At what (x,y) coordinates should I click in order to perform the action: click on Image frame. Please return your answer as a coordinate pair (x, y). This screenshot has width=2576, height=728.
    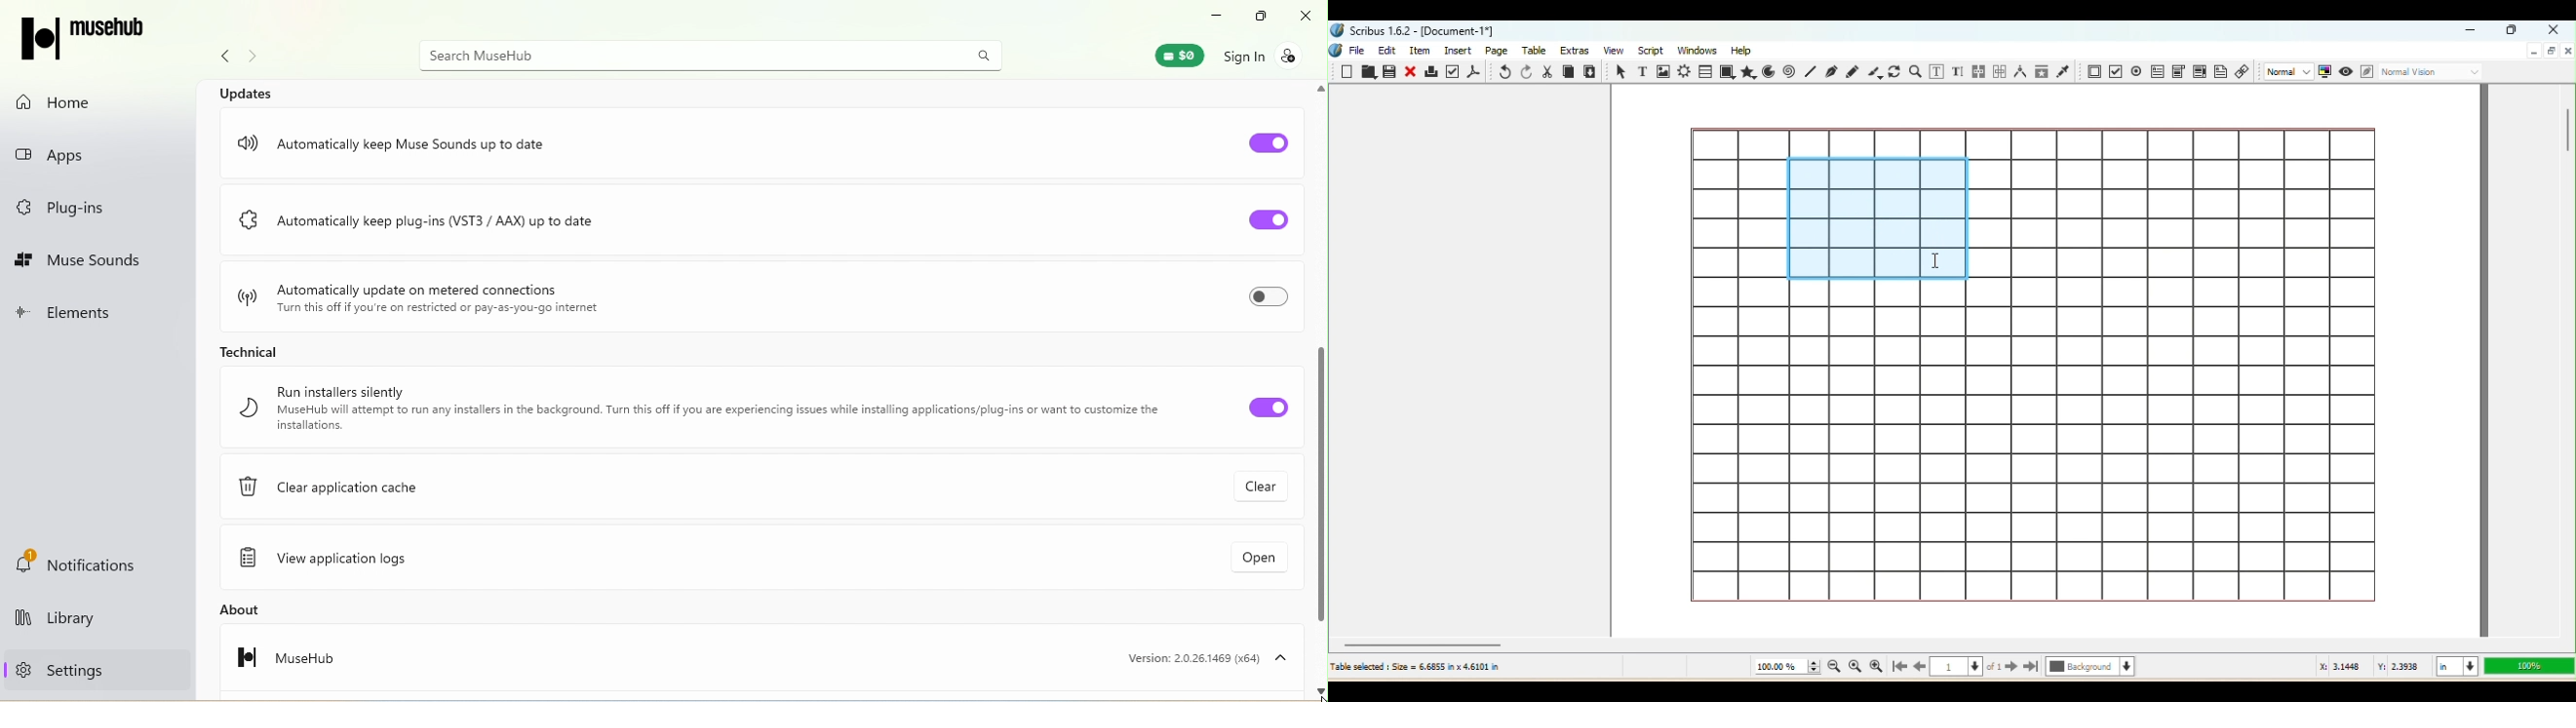
    Looking at the image, I should click on (1662, 71).